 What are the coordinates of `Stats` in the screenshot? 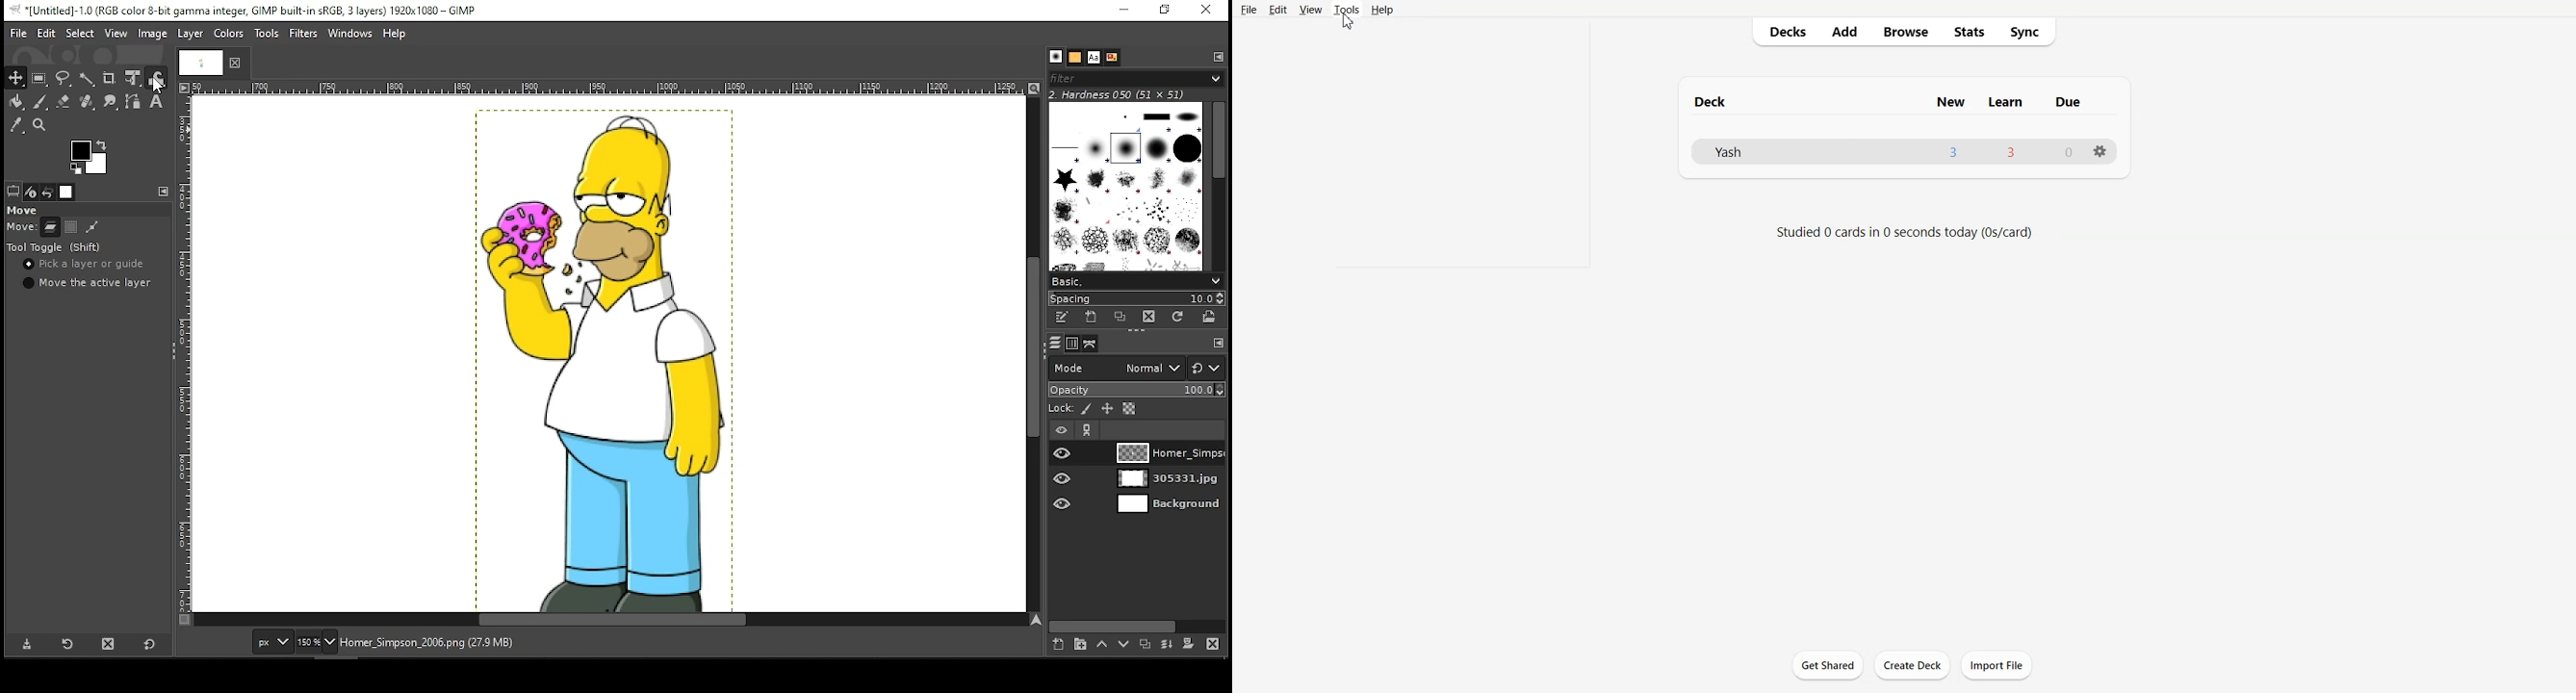 It's located at (1968, 32).